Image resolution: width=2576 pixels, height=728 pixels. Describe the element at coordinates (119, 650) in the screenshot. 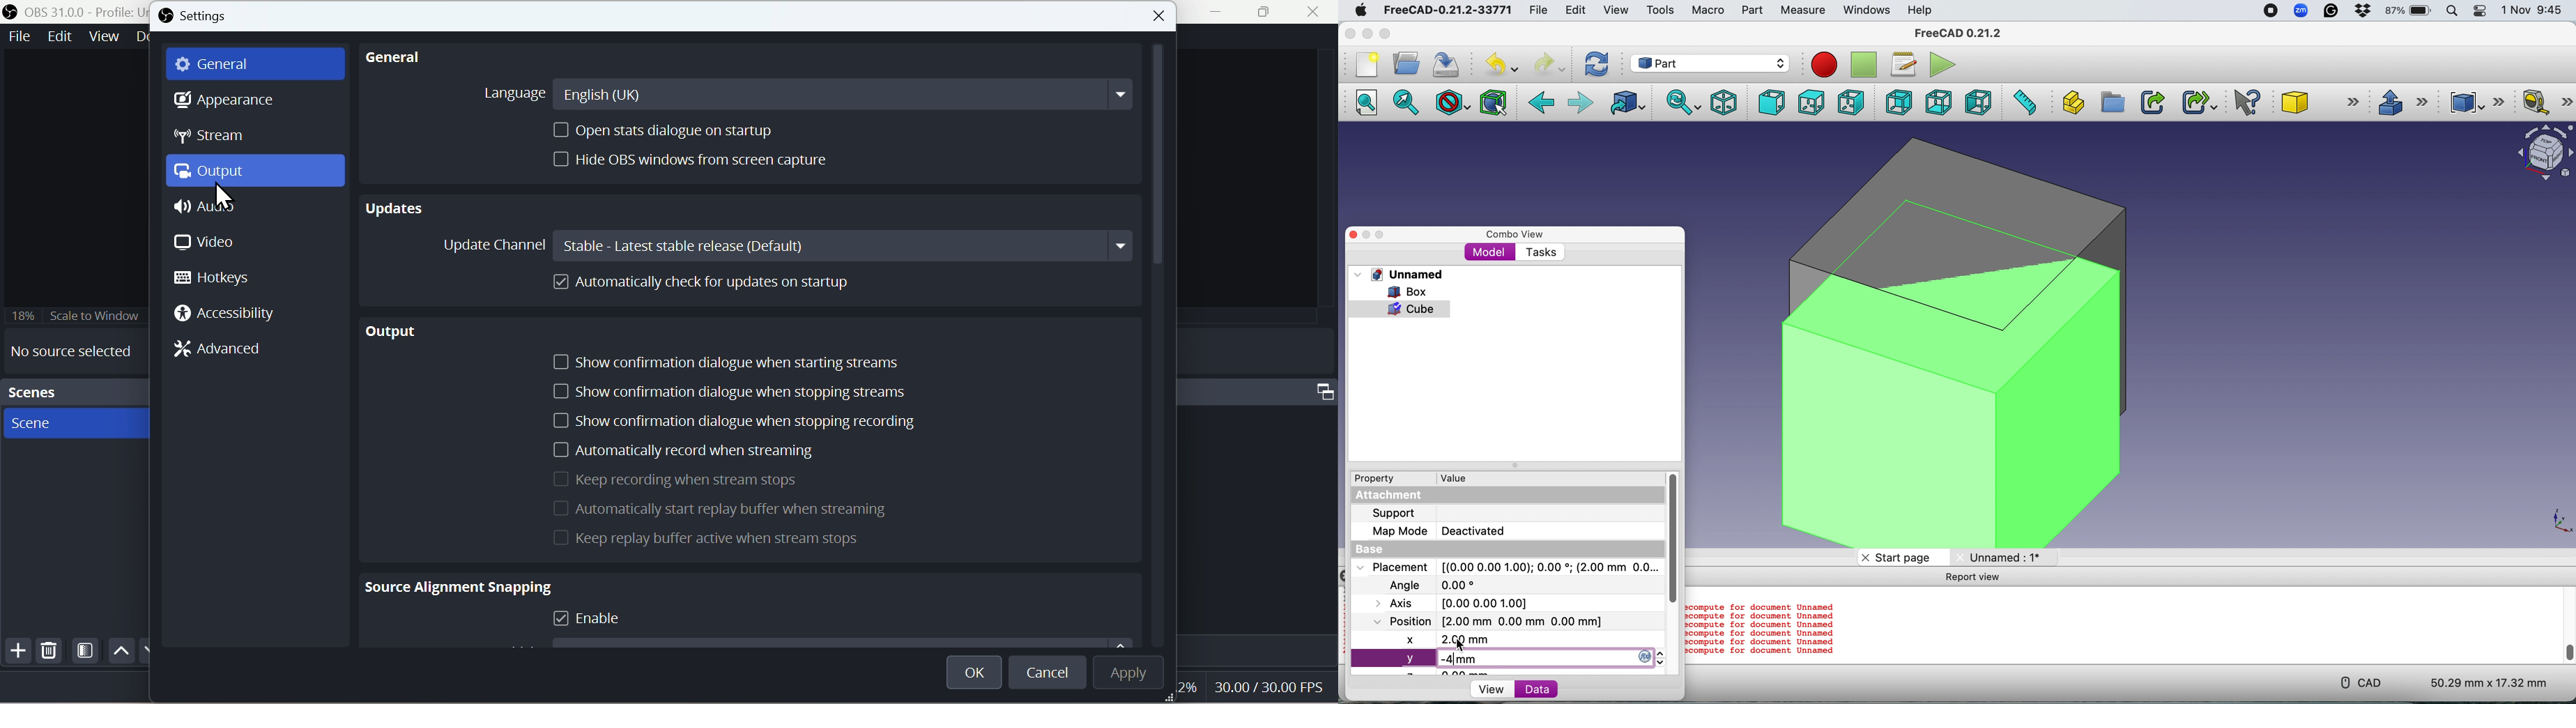

I see `up` at that location.